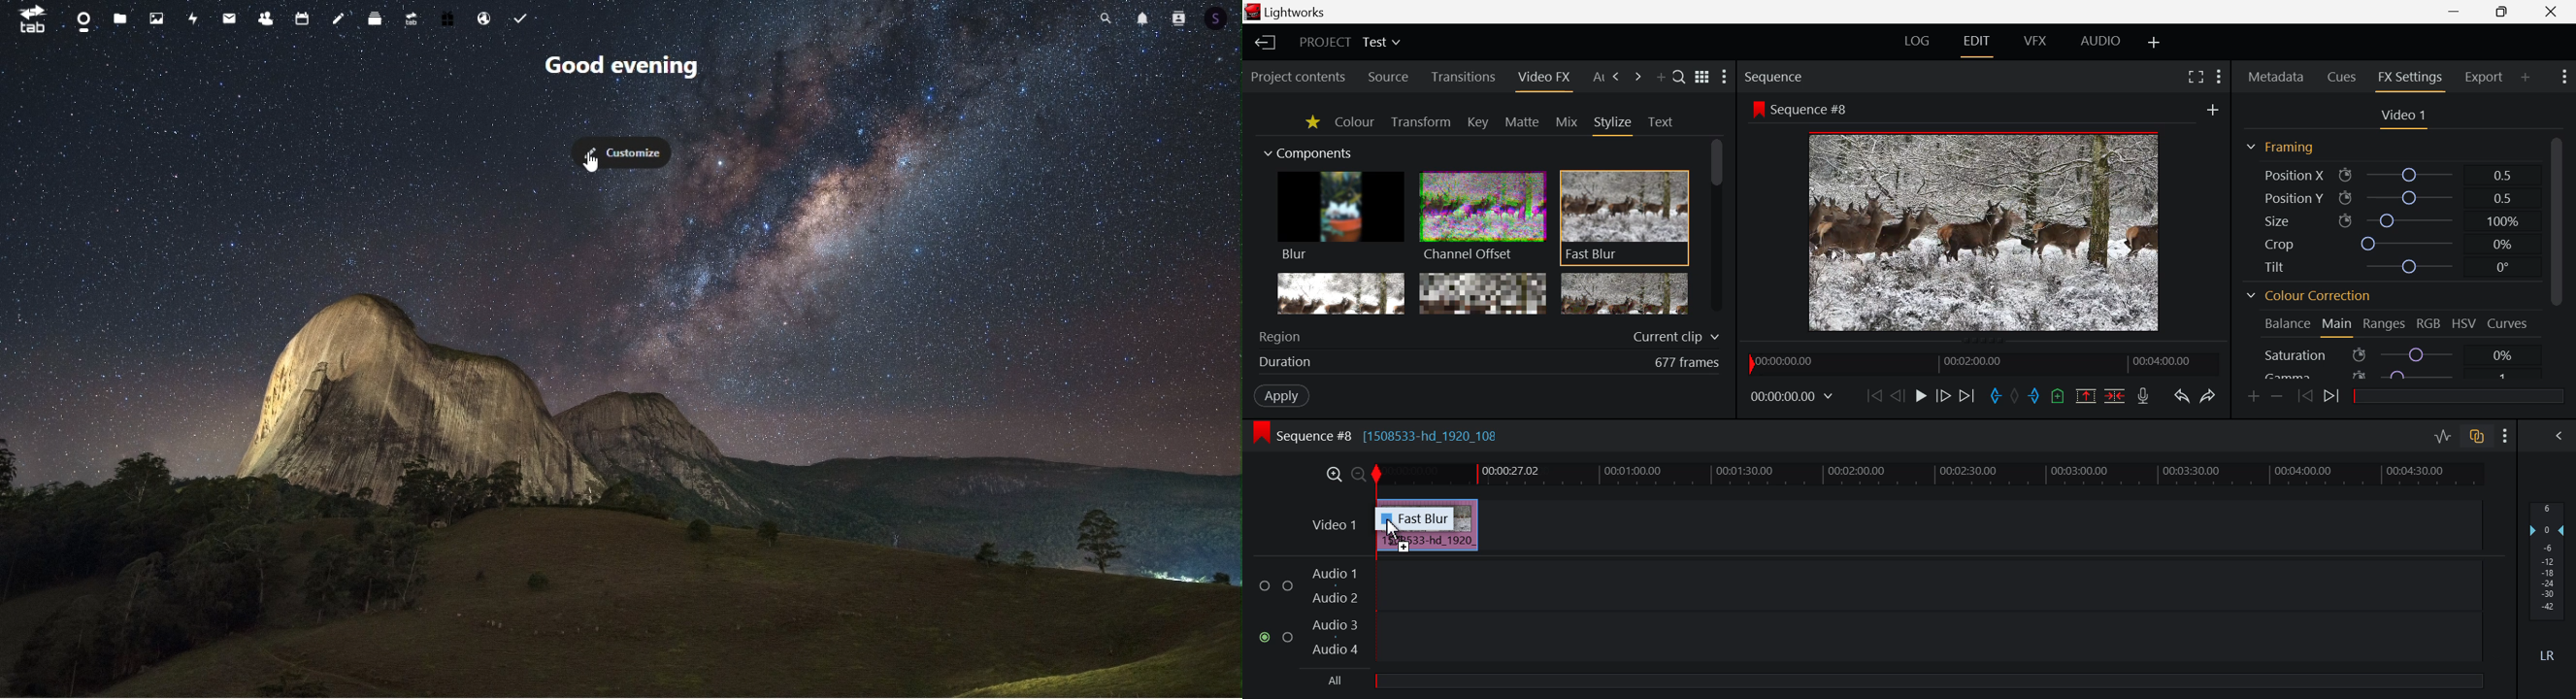 This screenshot has height=700, width=2576. Describe the element at coordinates (2209, 397) in the screenshot. I see `Redo` at that location.